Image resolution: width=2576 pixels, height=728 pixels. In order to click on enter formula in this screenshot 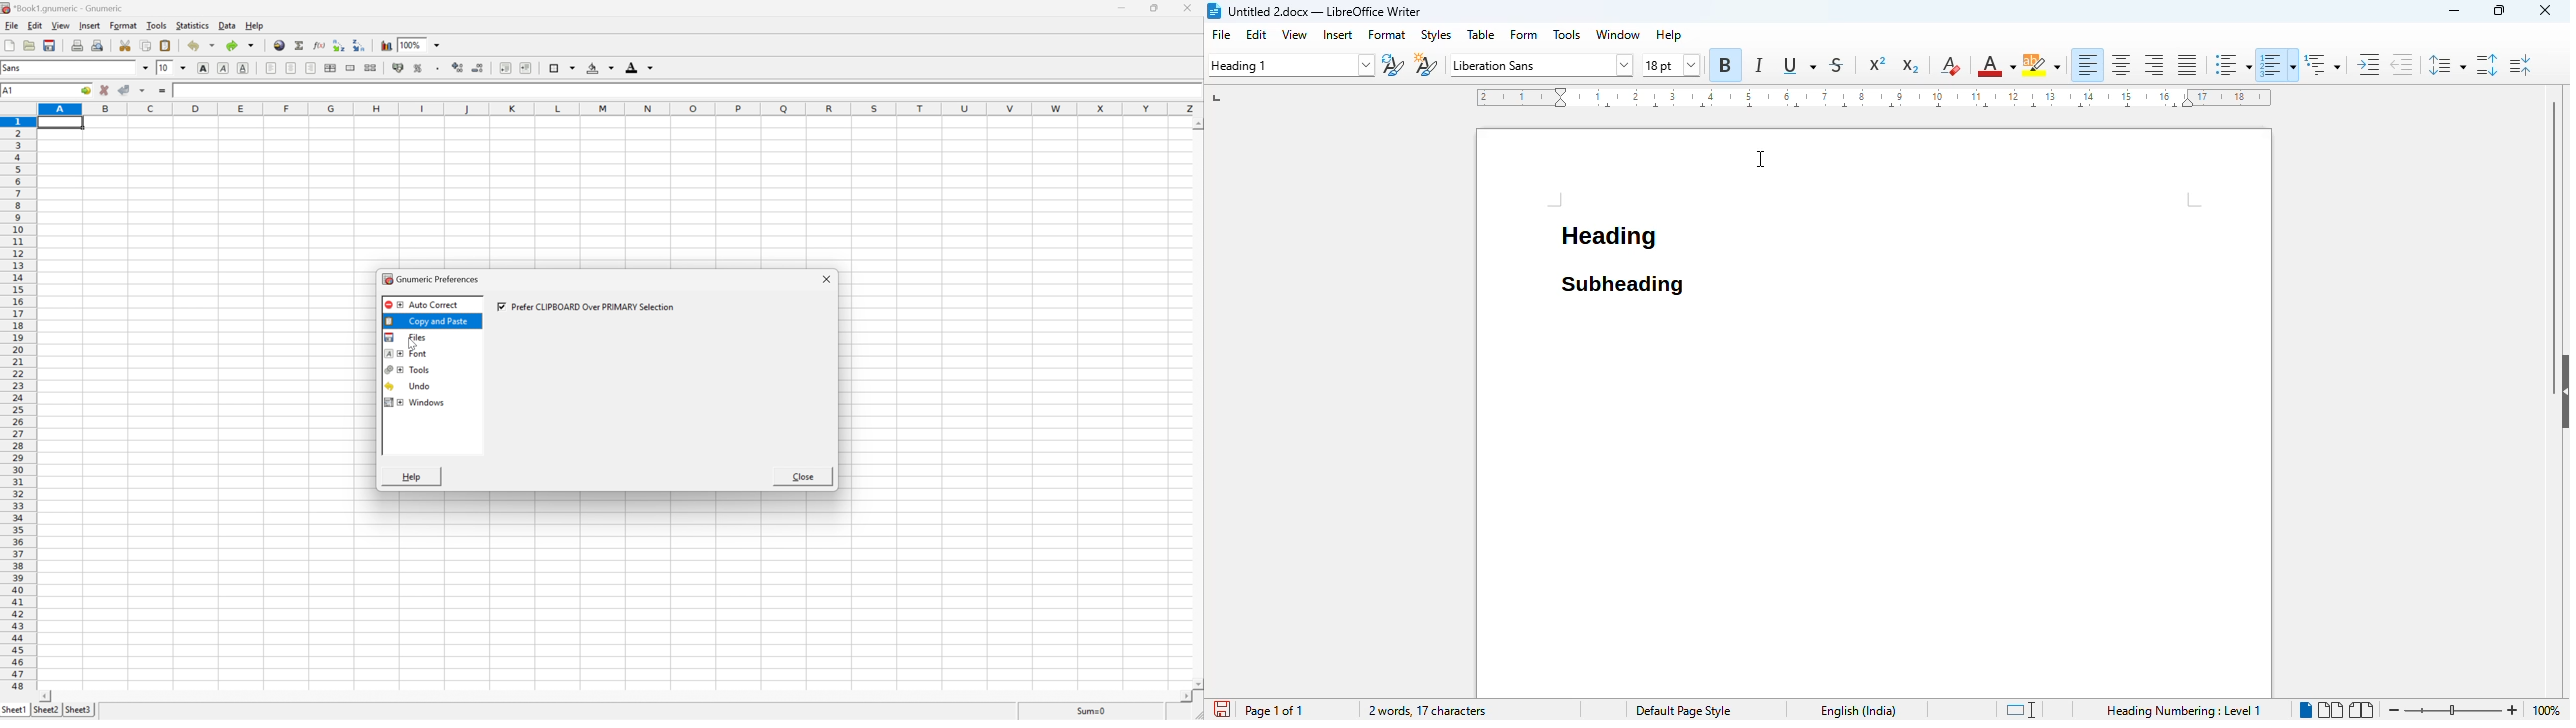, I will do `click(166, 89)`.